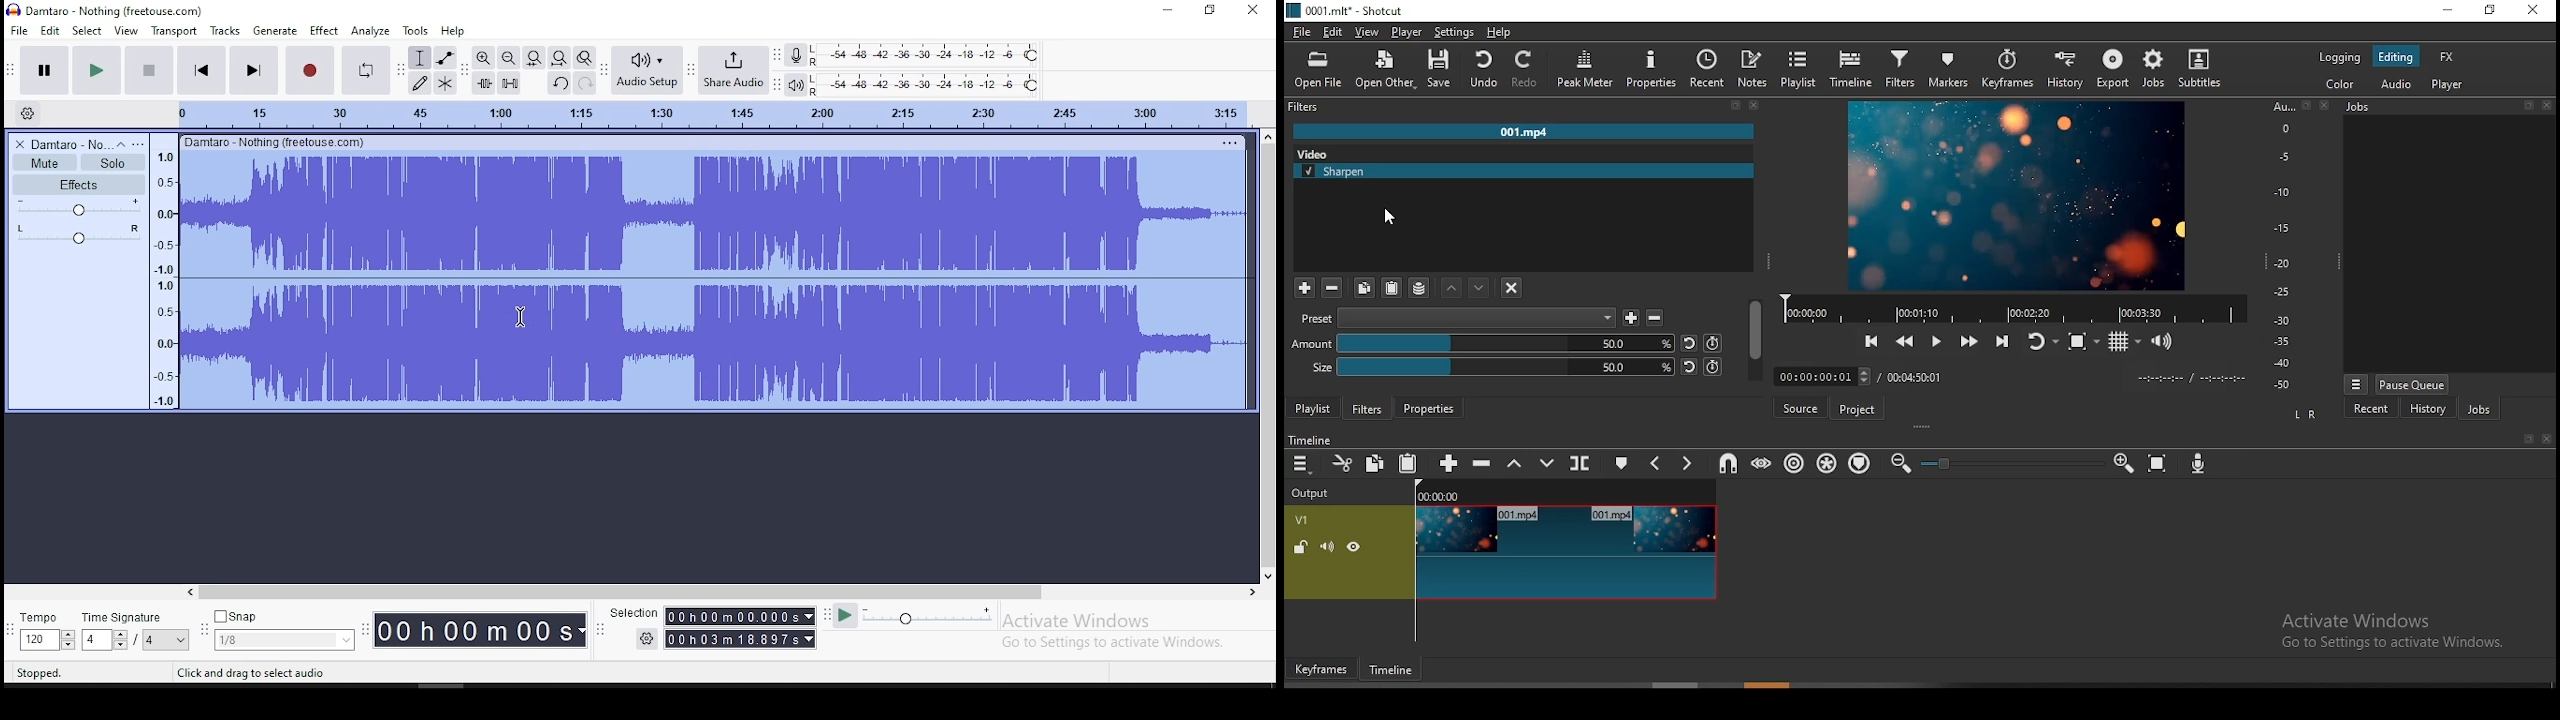 Image resolution: width=2576 pixels, height=728 pixels. Describe the element at coordinates (1311, 345) in the screenshot. I see `Amount` at that location.